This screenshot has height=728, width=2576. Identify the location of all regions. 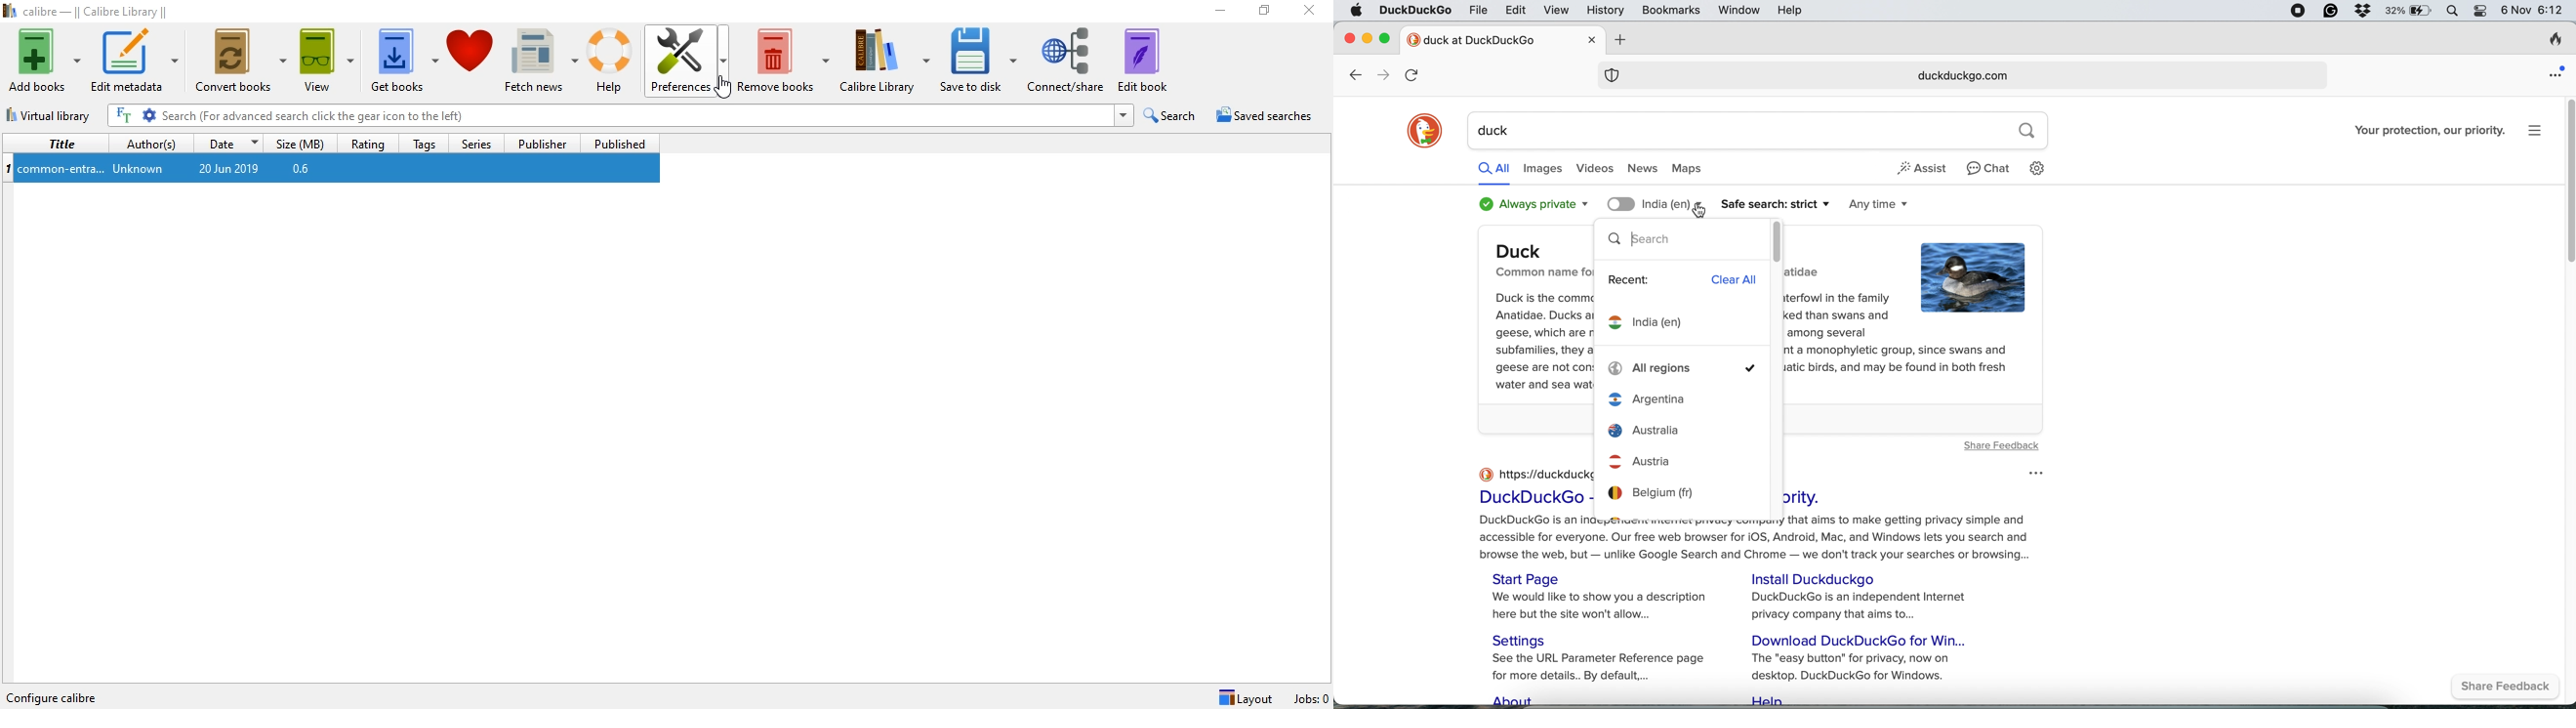
(1685, 369).